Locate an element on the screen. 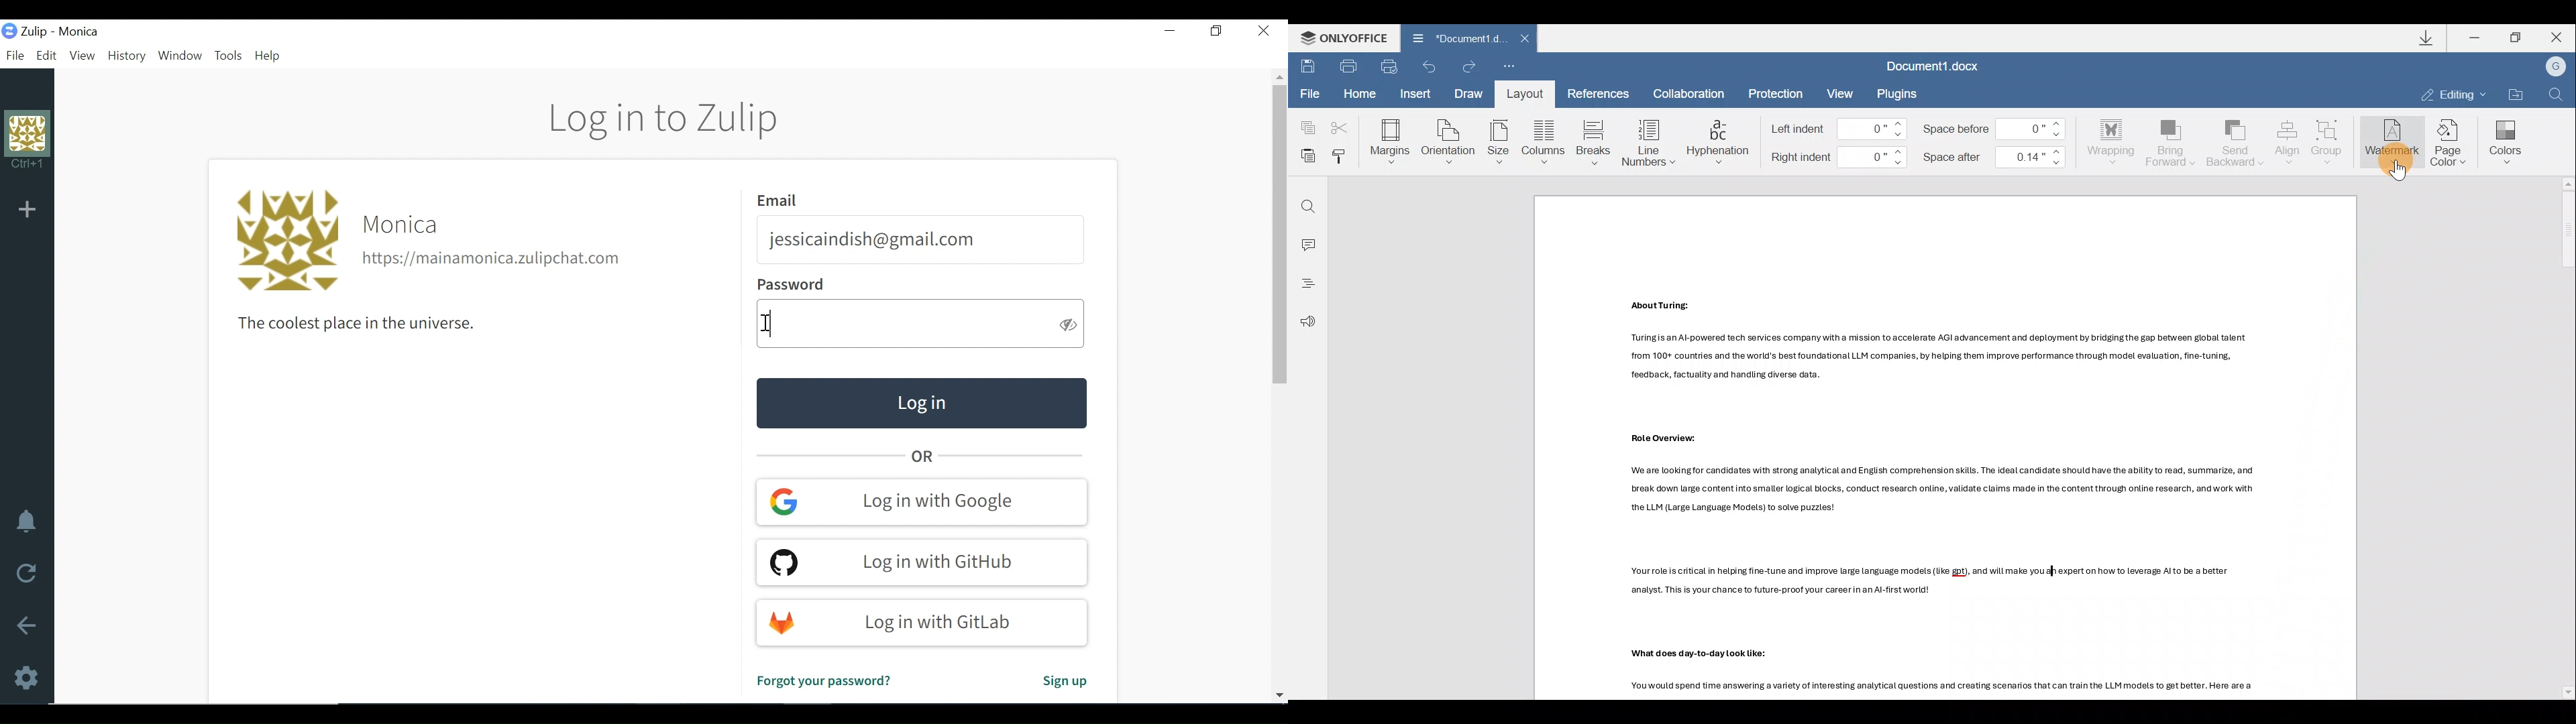 The image size is (2576, 728). Line numbers is located at coordinates (1646, 142).